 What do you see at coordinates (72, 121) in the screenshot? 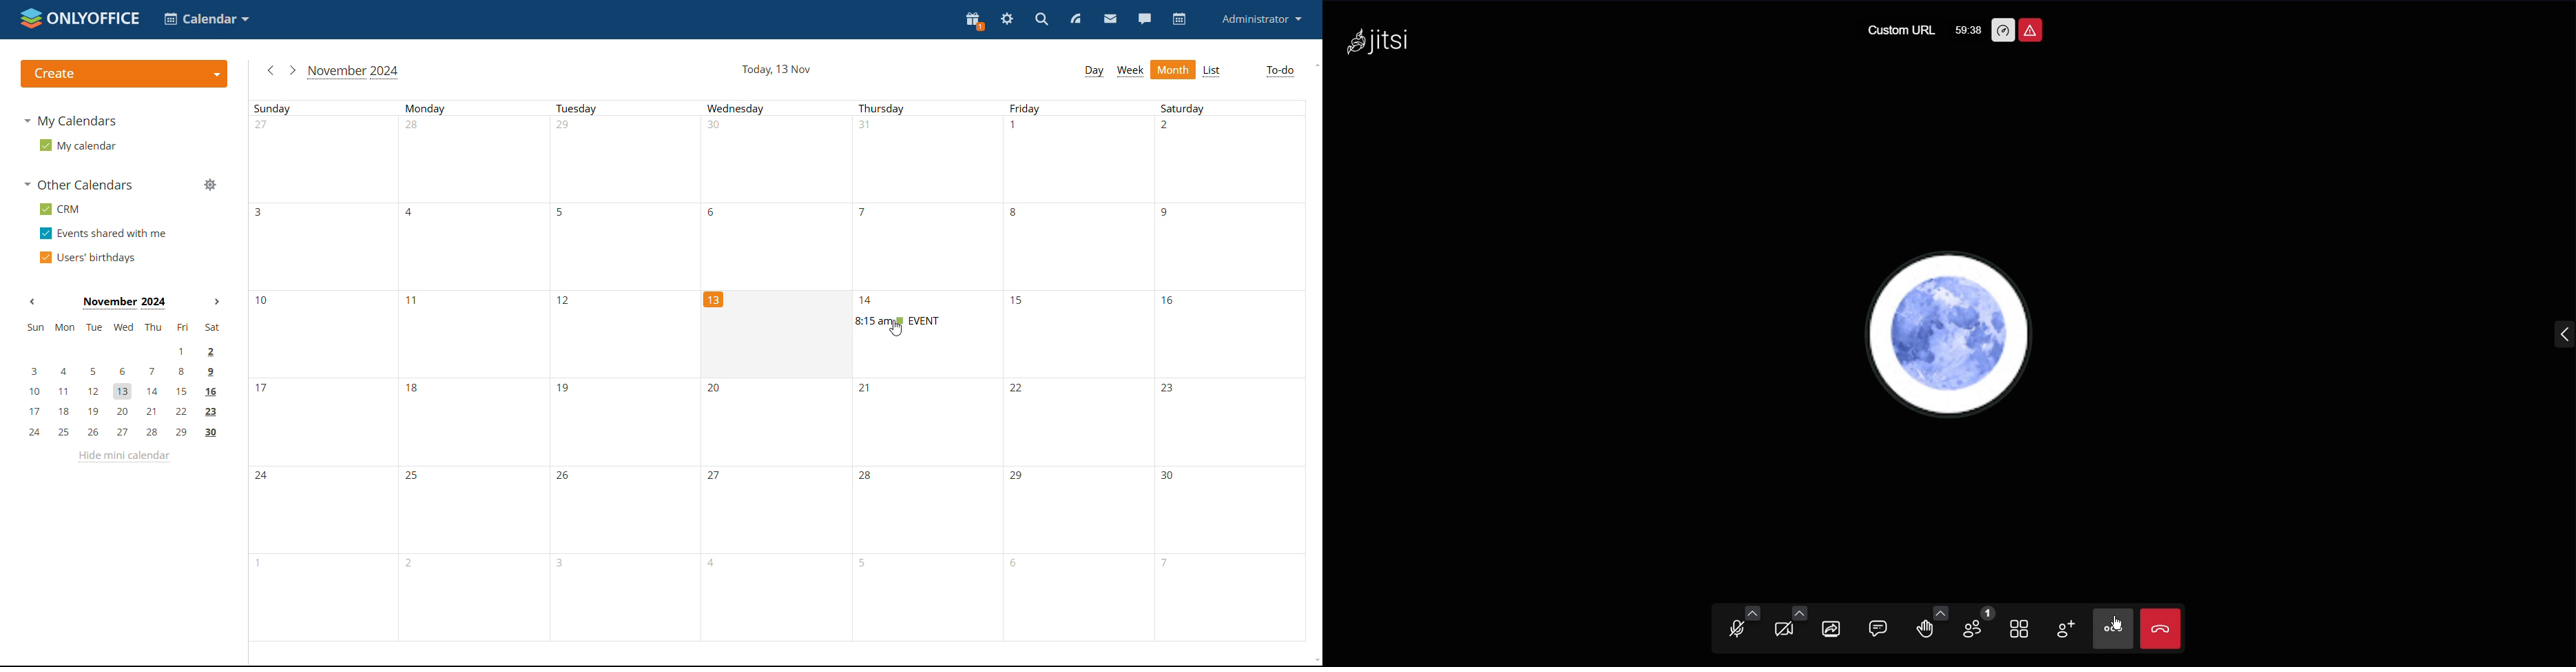
I see `my calendars` at bounding box center [72, 121].